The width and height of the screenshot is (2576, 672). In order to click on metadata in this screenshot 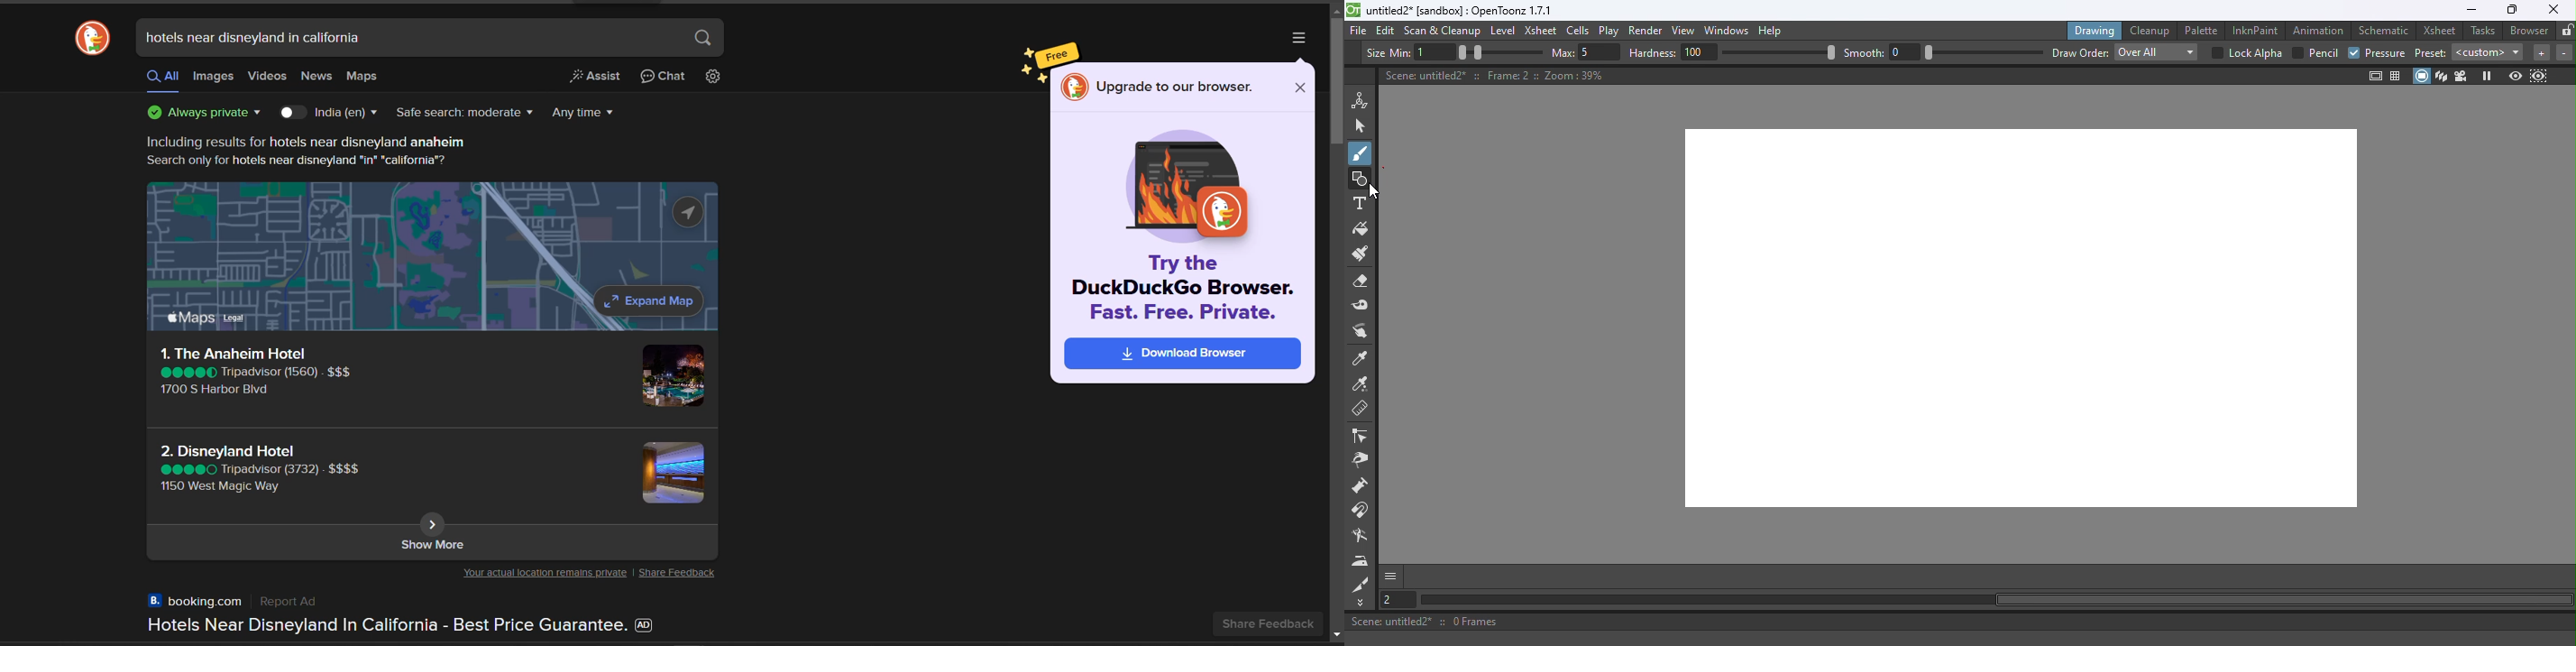, I will do `click(543, 575)`.